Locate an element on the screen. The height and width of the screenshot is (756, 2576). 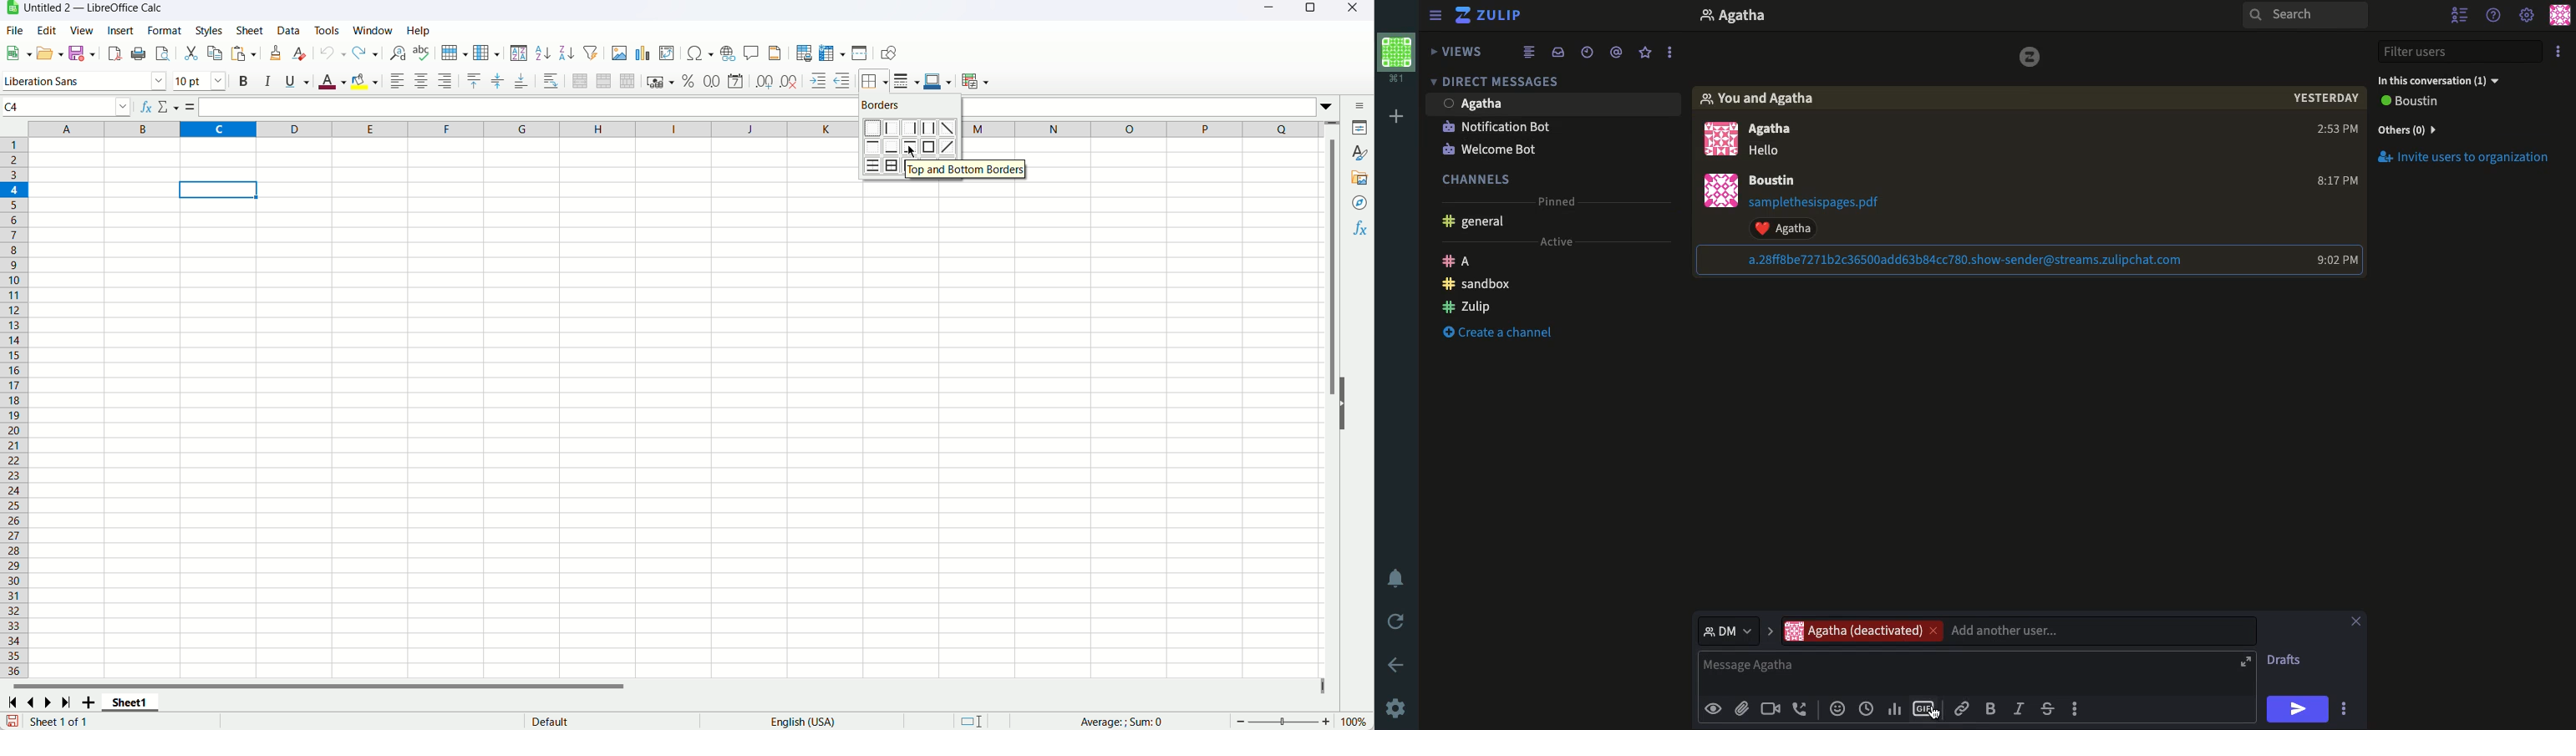
Decrease indent is located at coordinates (843, 81).